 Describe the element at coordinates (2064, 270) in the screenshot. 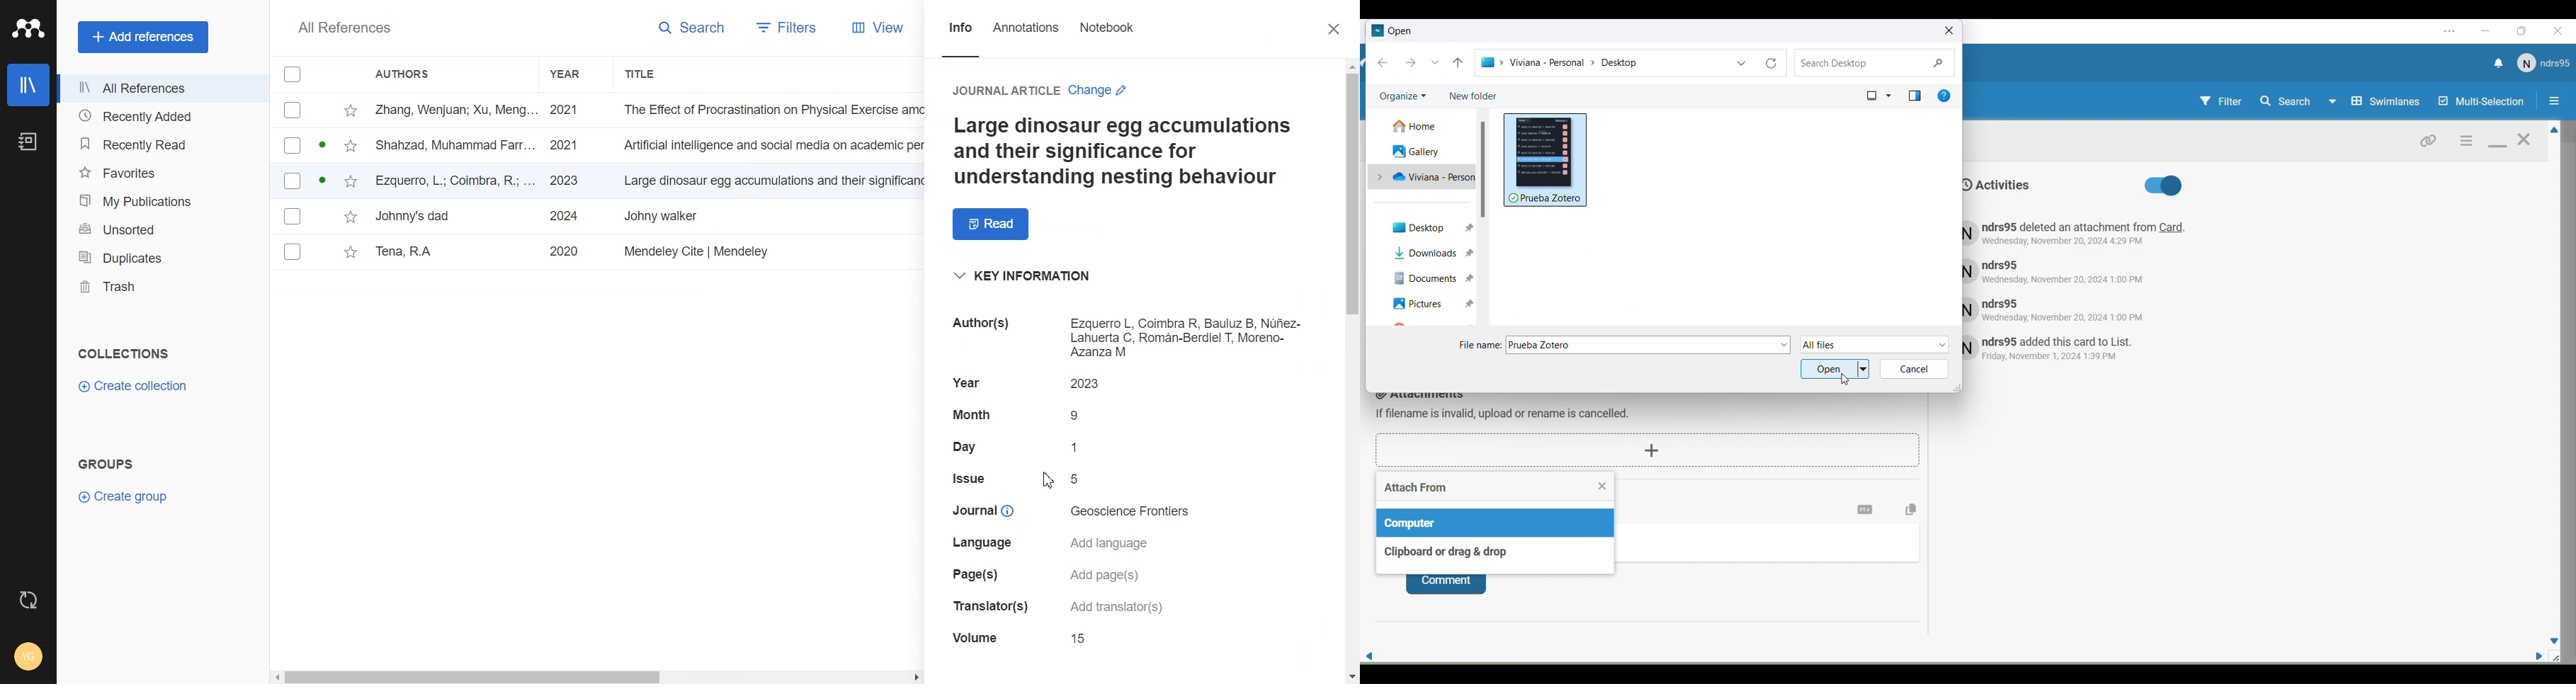

I see `Text` at that location.